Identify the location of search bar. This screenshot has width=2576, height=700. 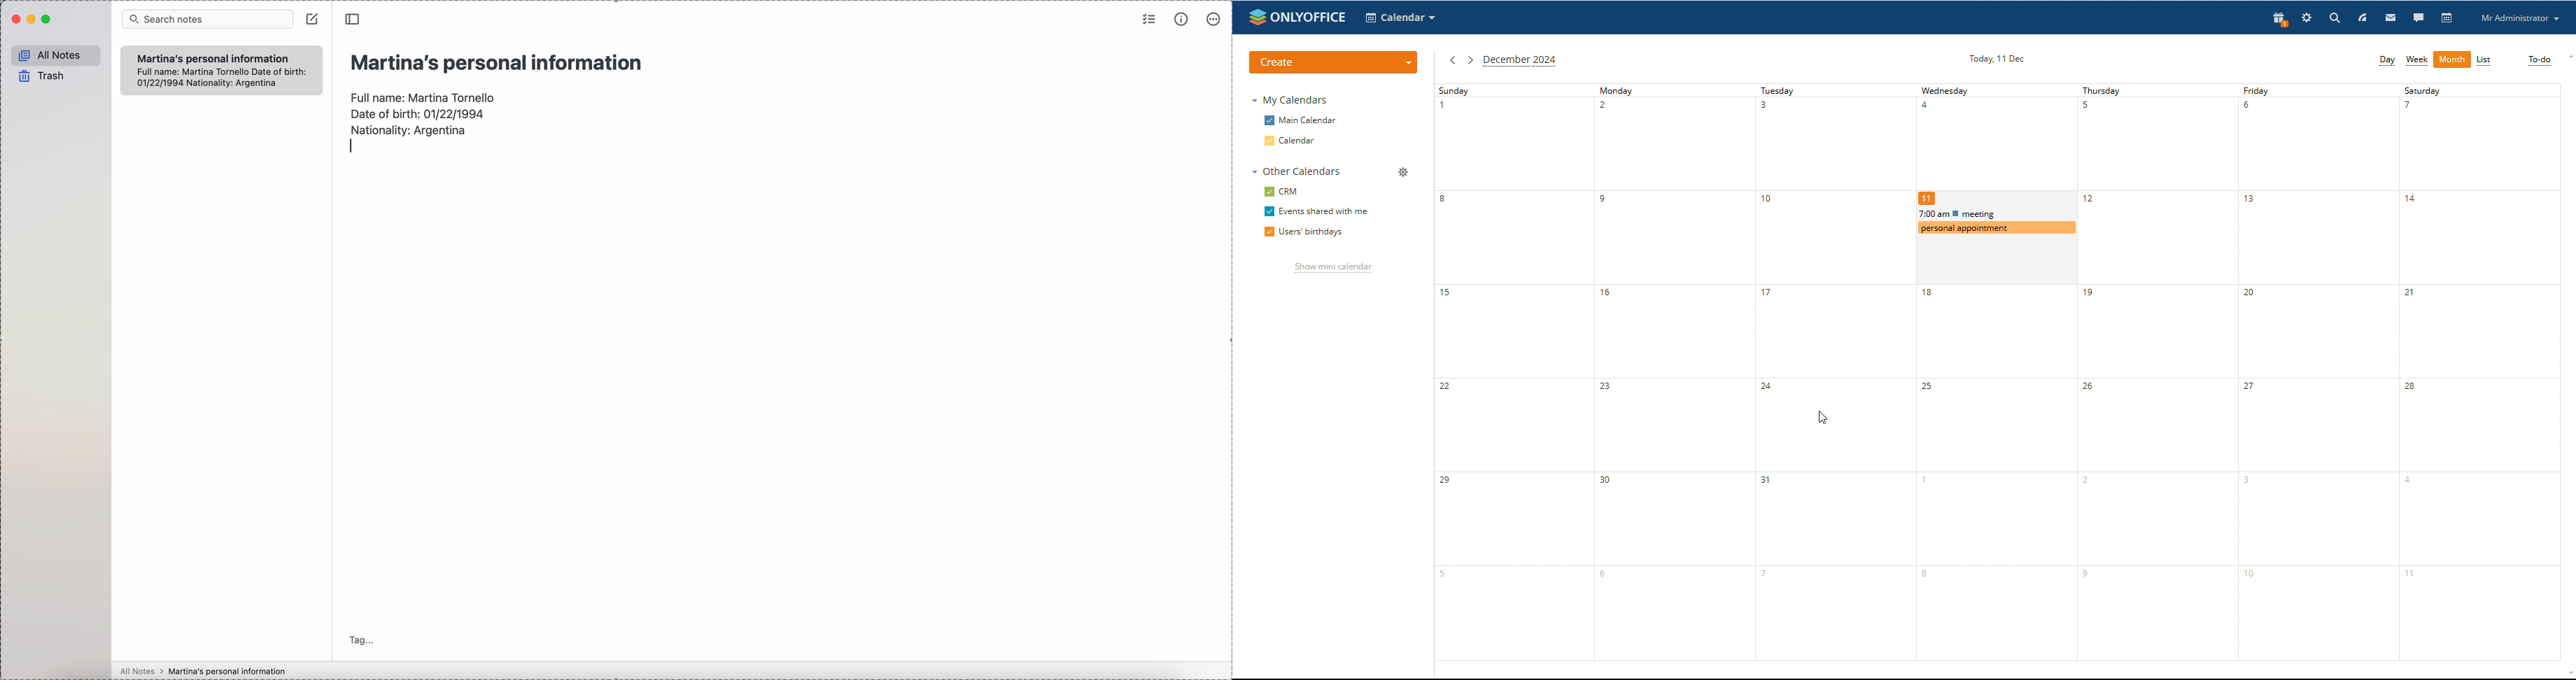
(208, 19).